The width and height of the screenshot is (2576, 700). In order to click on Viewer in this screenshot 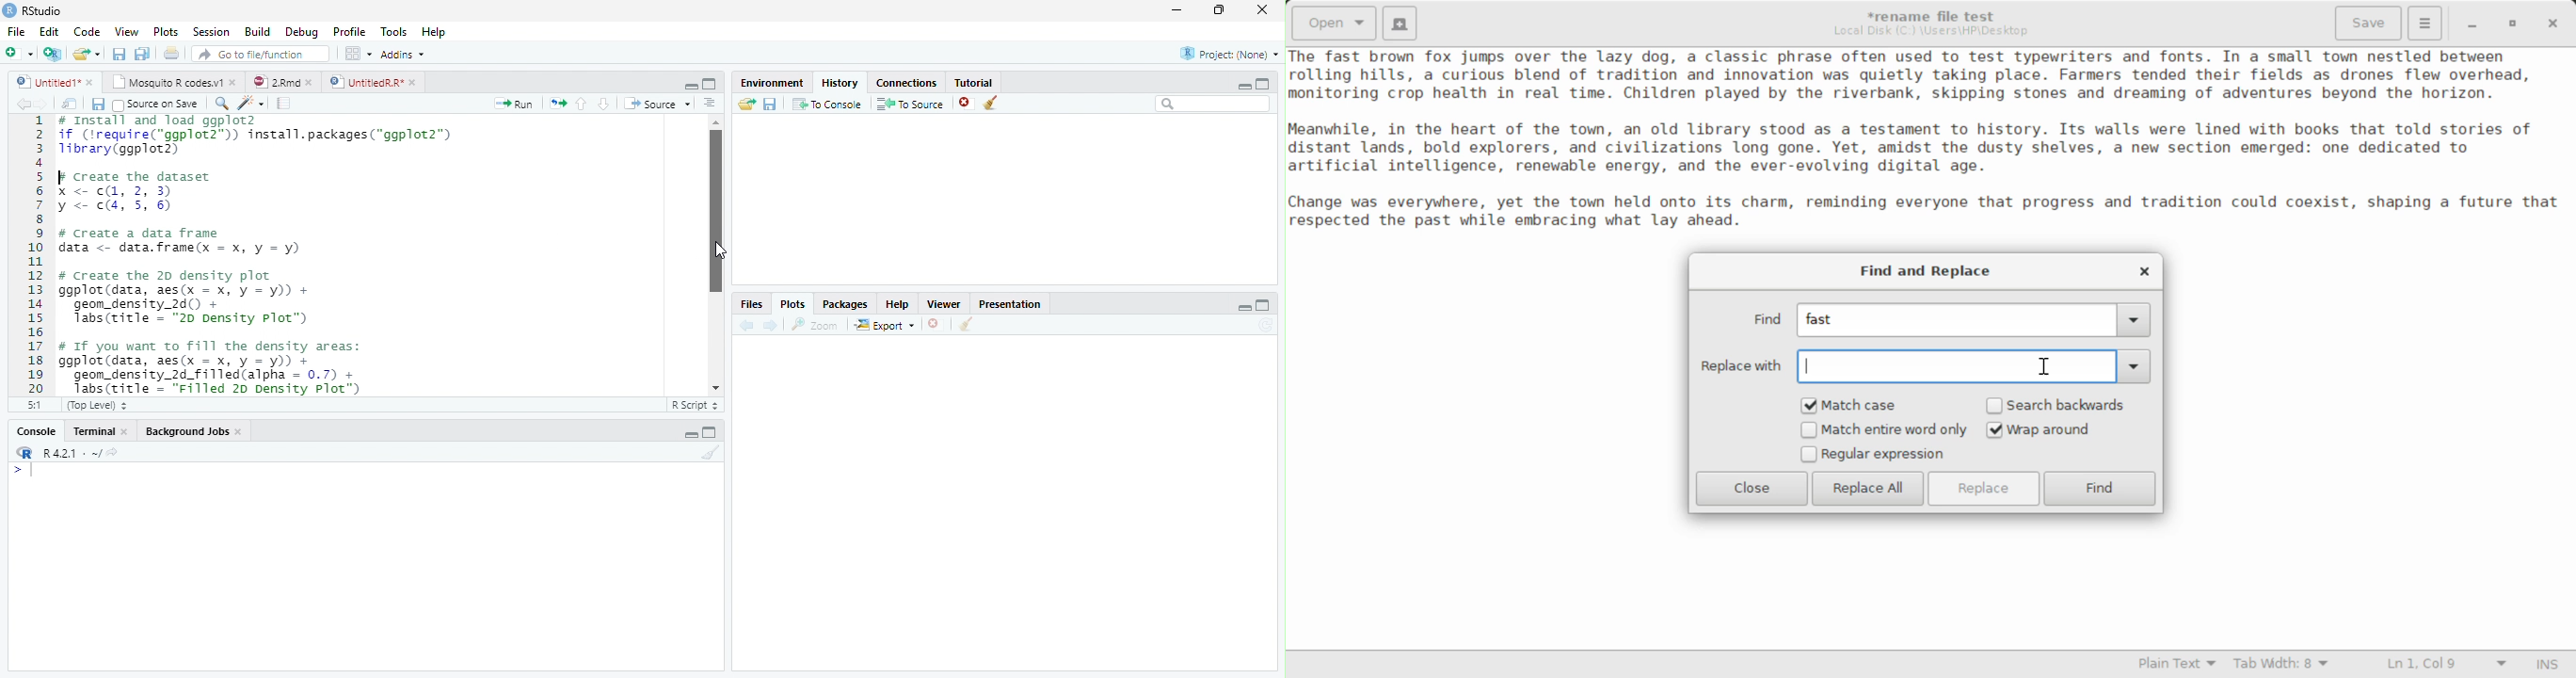, I will do `click(942, 303)`.